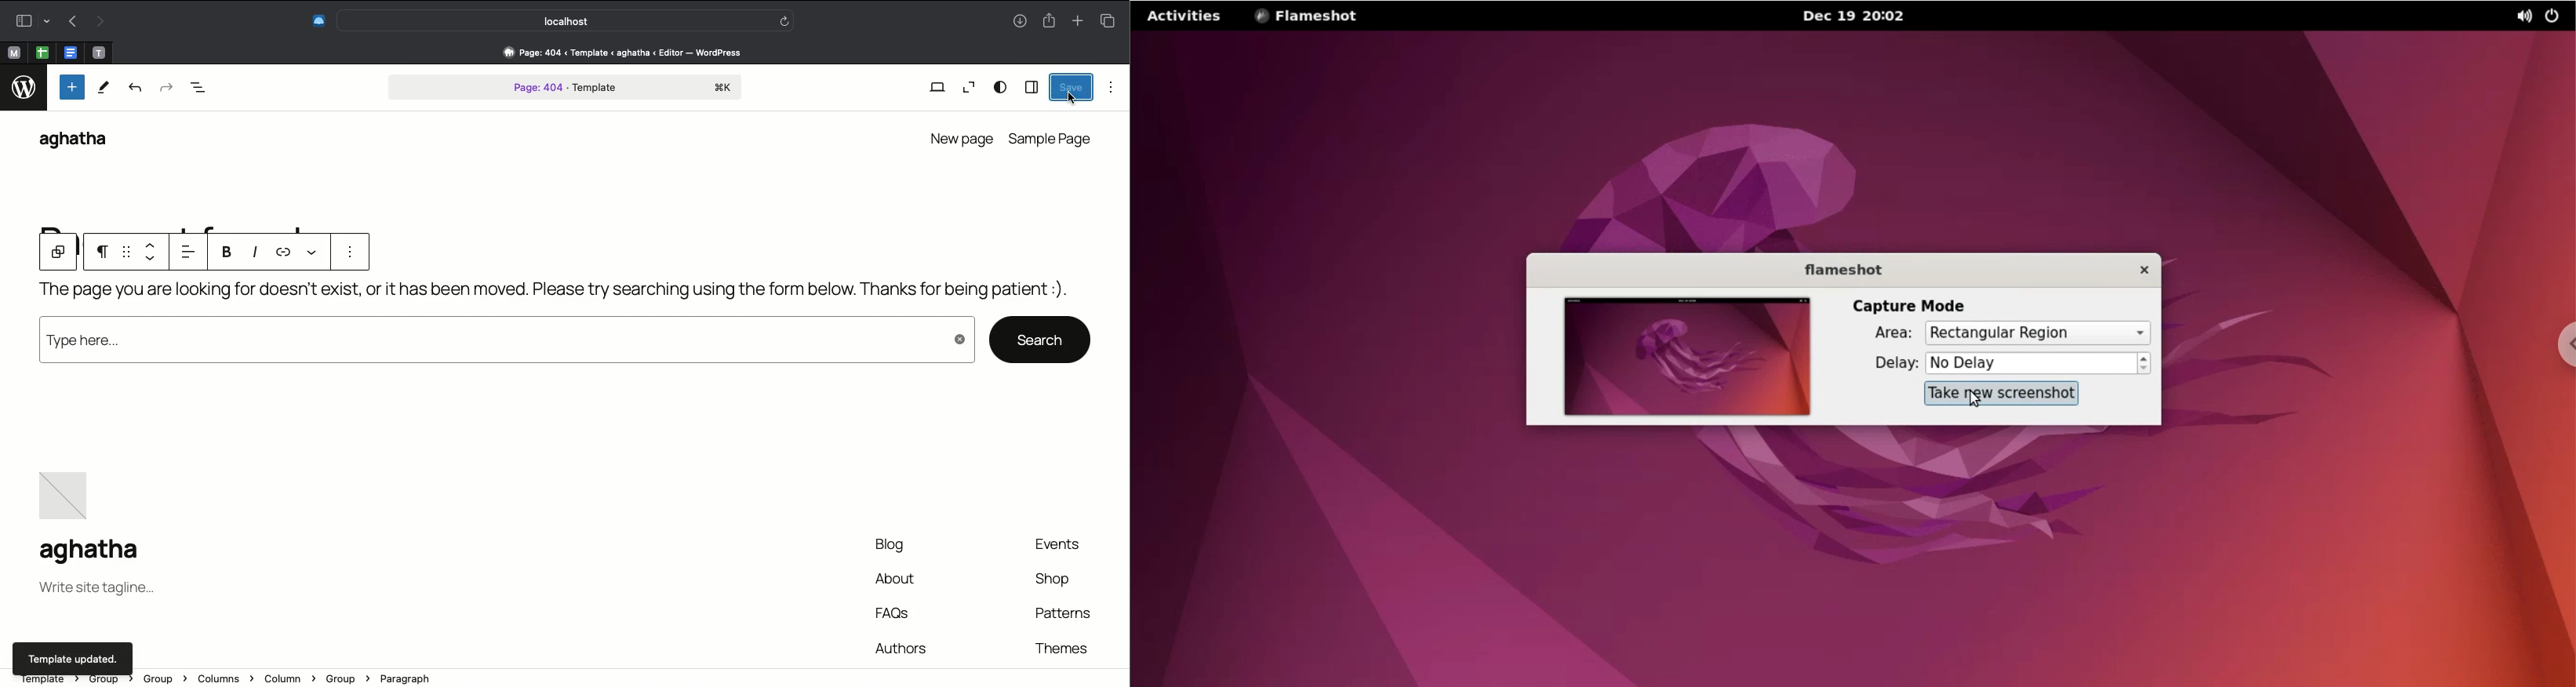 Image resolution: width=2576 pixels, height=700 pixels. I want to click on  select capture area option, so click(2043, 334).